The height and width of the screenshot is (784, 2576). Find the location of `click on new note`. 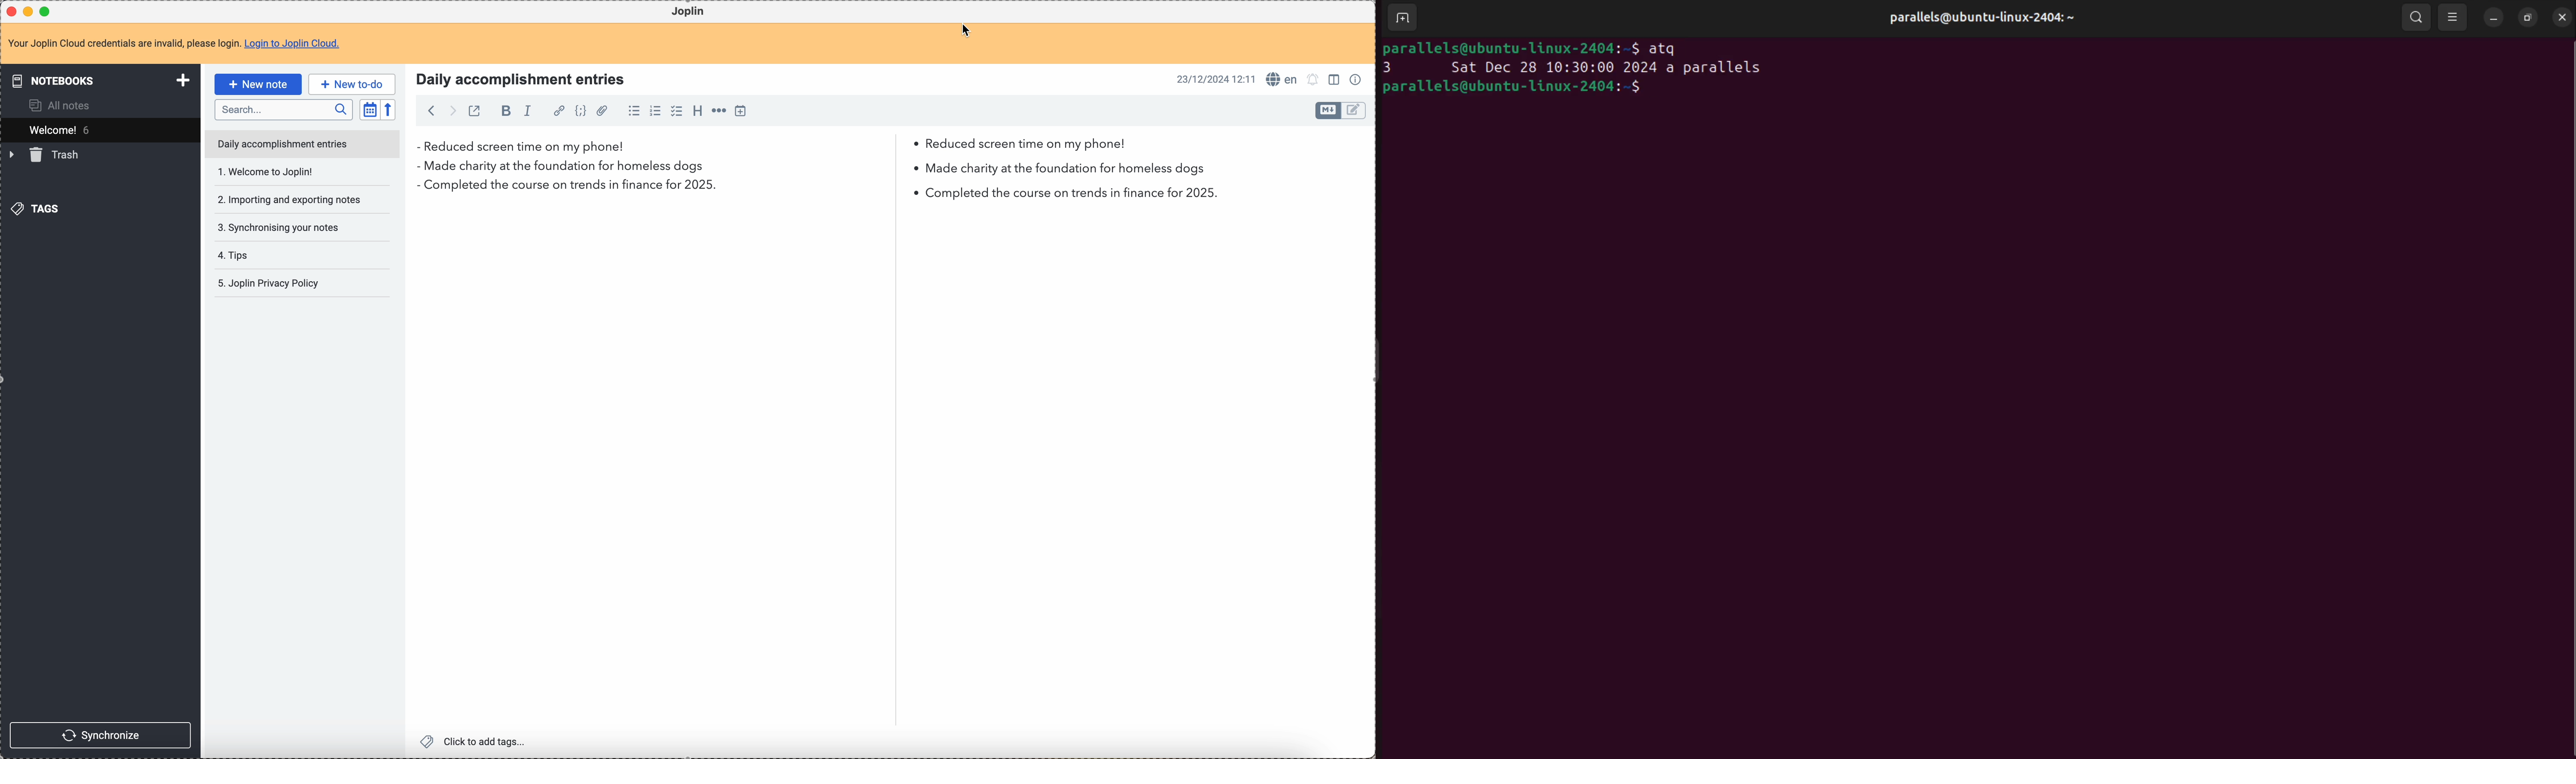

click on new note is located at coordinates (257, 84).